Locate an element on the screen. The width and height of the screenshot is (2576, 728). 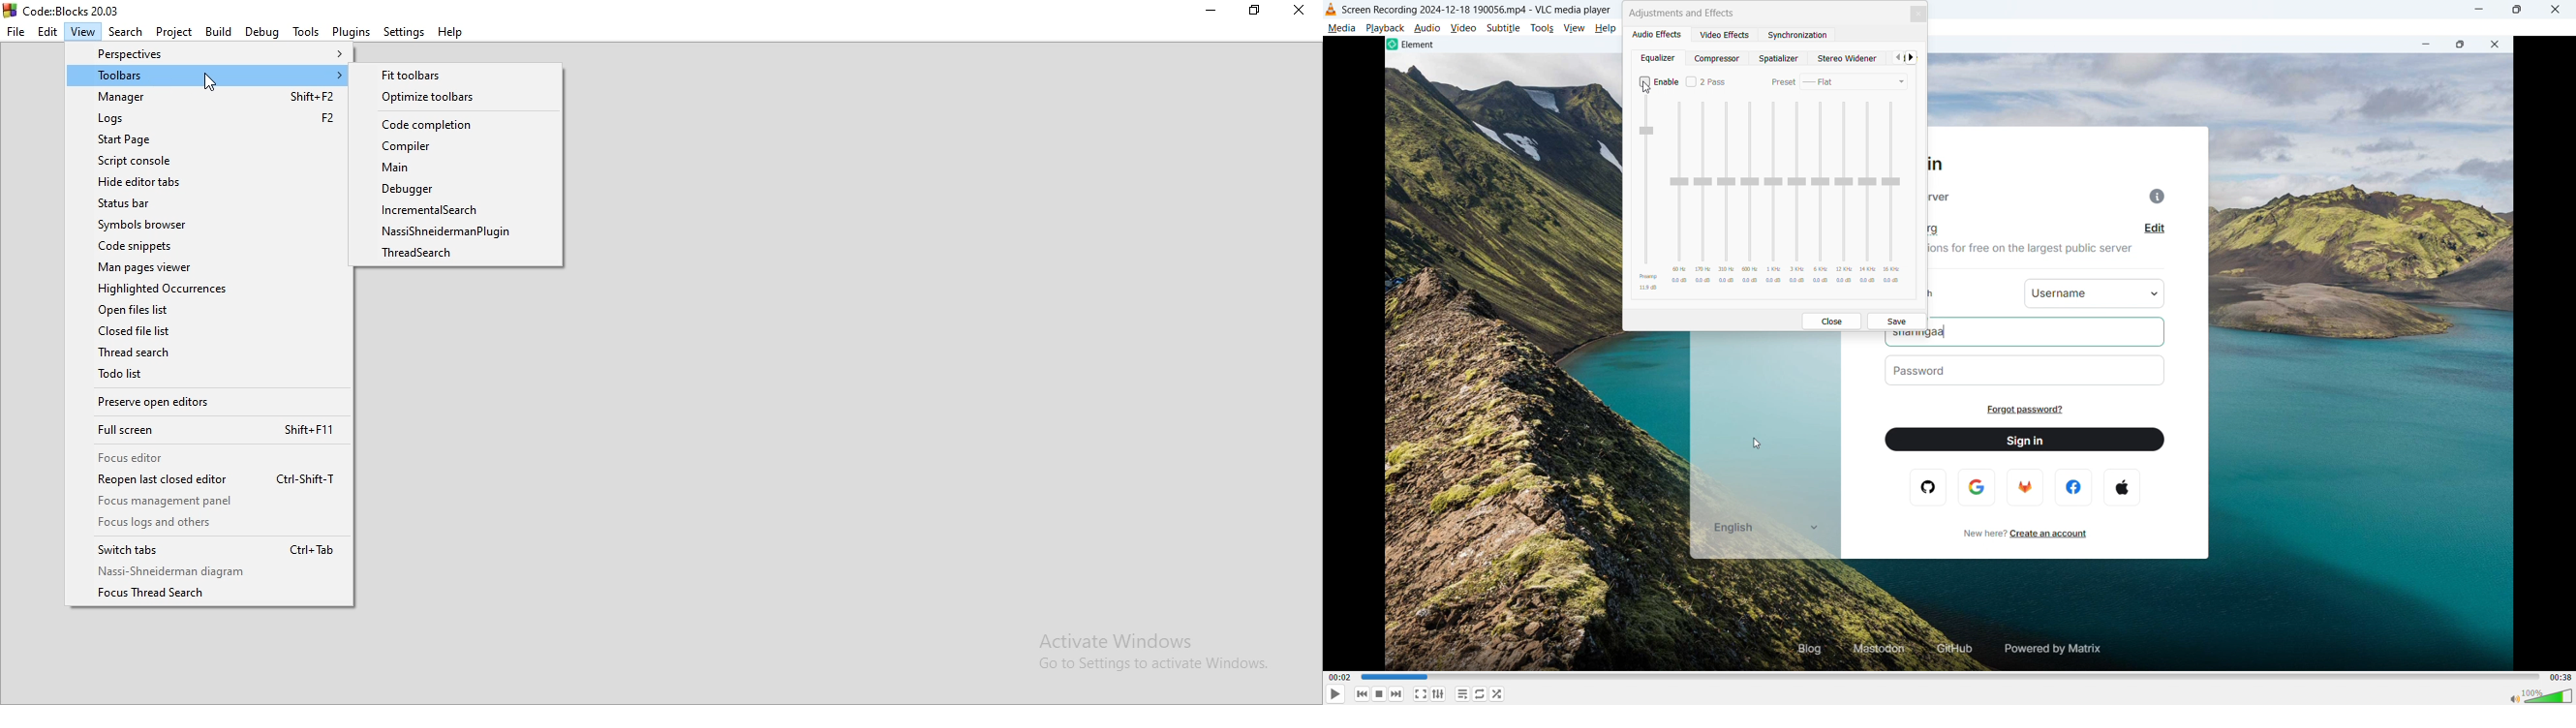
Maximize  is located at coordinates (2519, 10).